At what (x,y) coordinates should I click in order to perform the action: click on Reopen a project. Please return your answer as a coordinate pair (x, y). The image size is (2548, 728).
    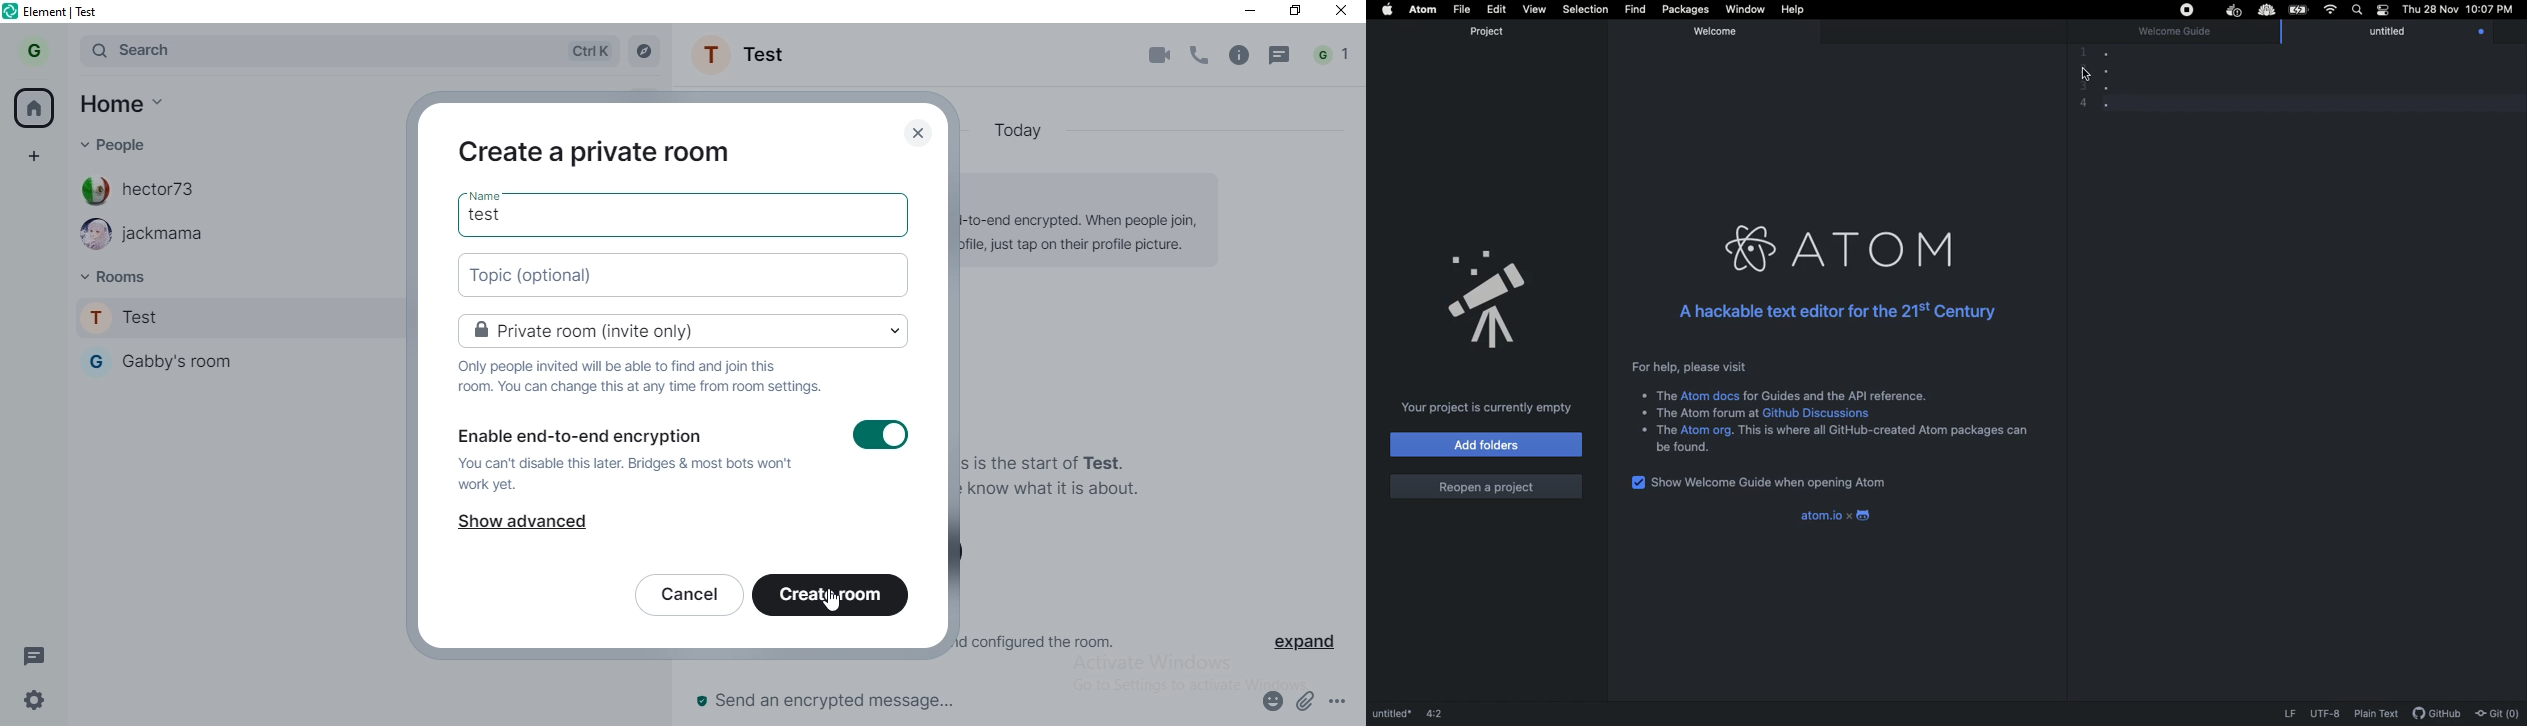
    Looking at the image, I should click on (1485, 483).